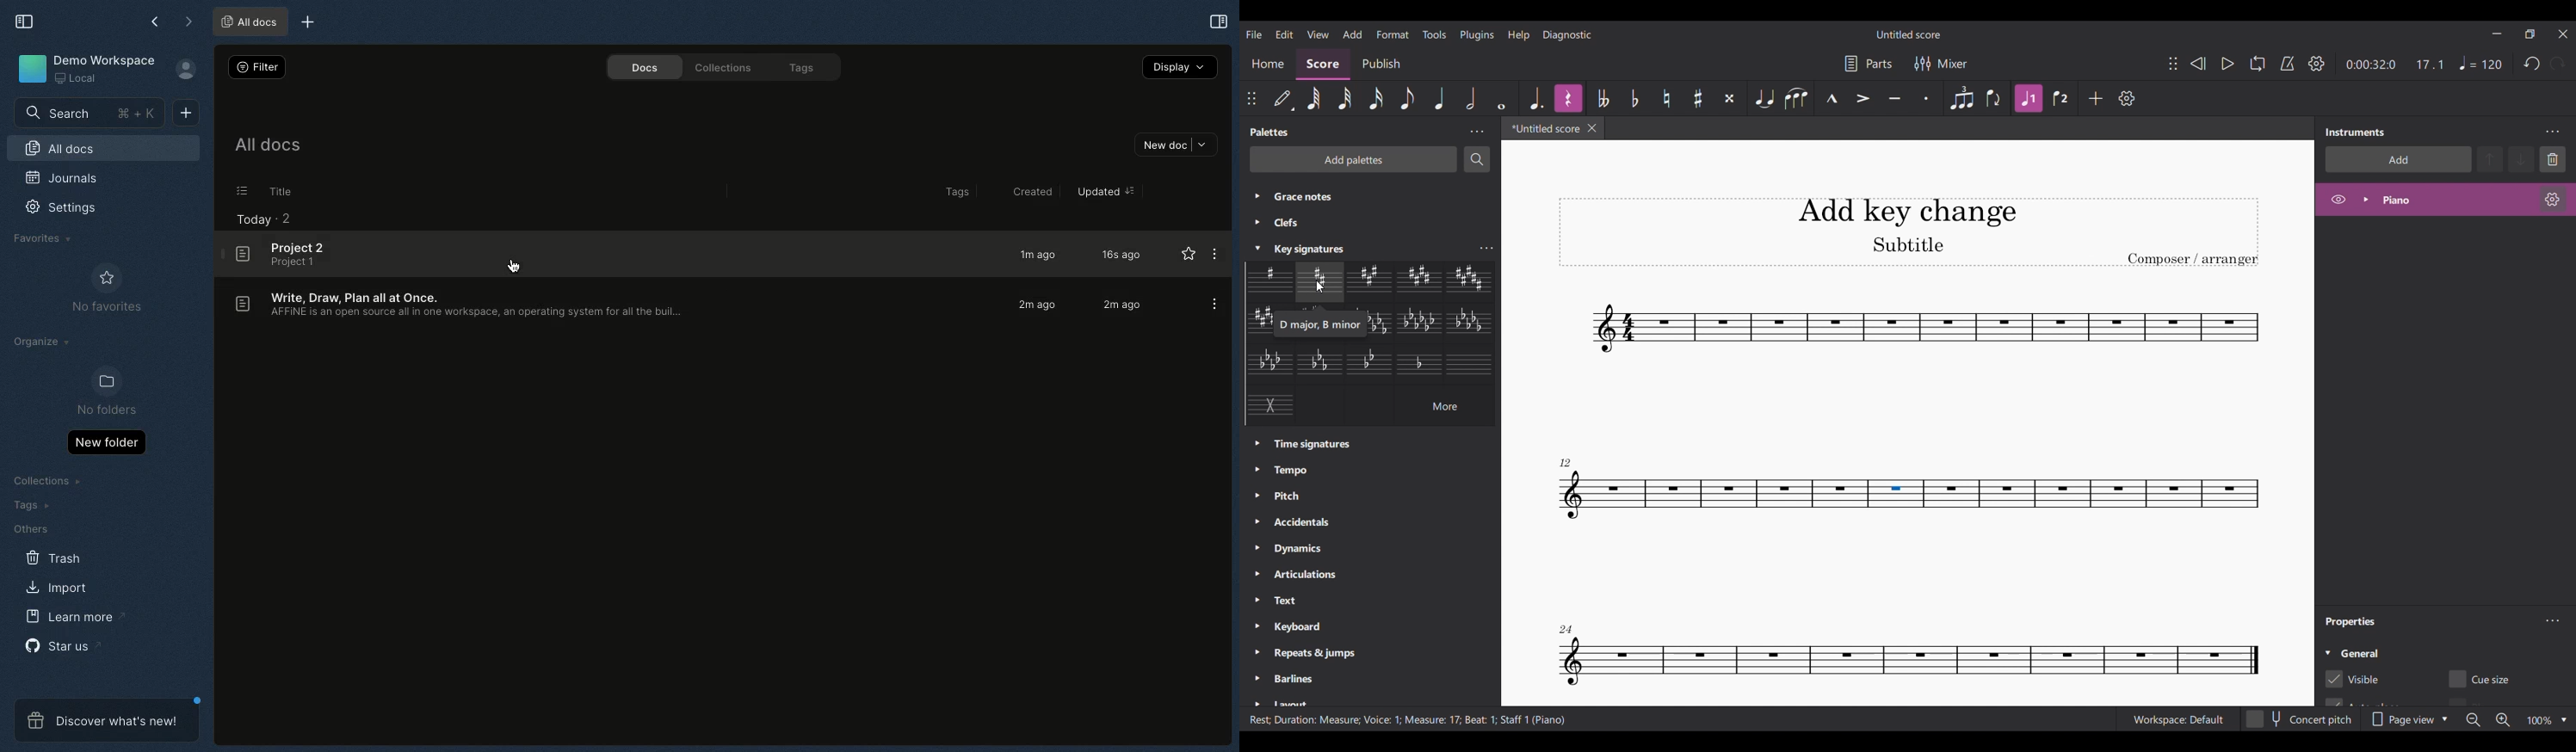 This screenshot has height=756, width=2576. Describe the element at coordinates (237, 305) in the screenshot. I see `Document` at that location.